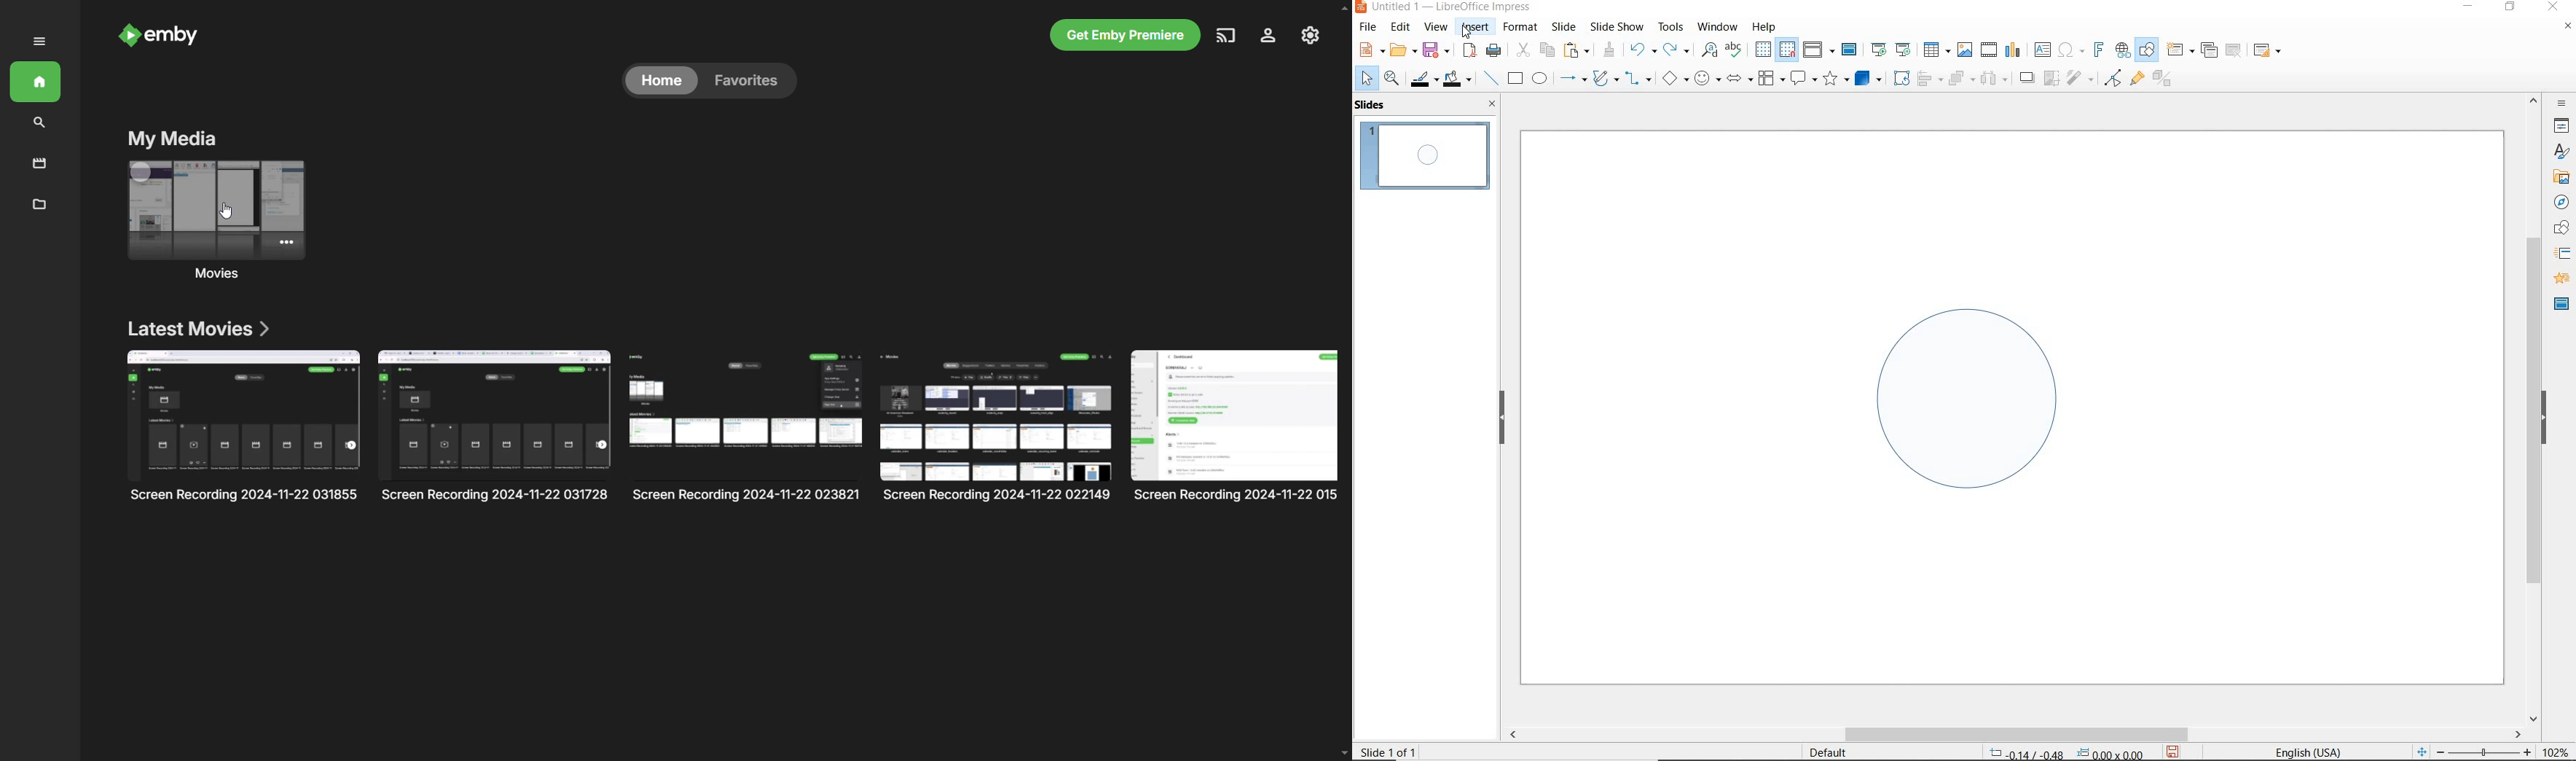 The height and width of the screenshot is (784, 2576). I want to click on fill color, so click(1459, 79).